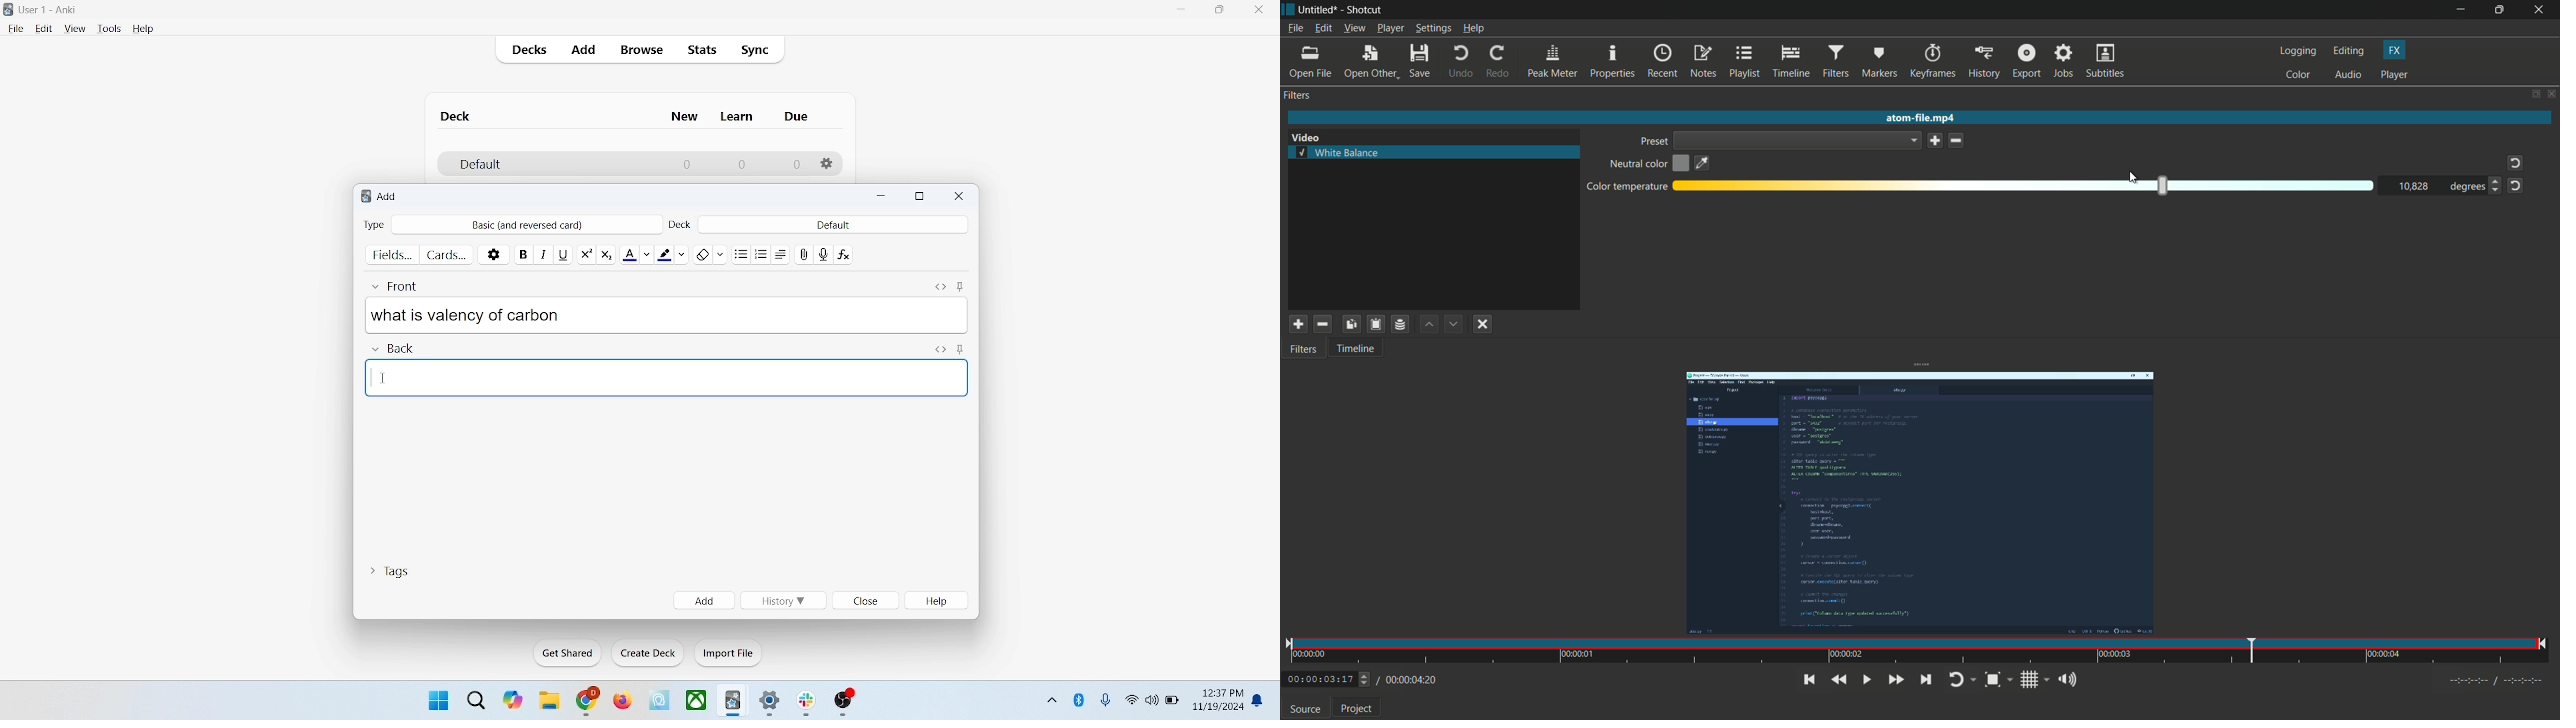 The width and height of the screenshot is (2576, 728). What do you see at coordinates (640, 253) in the screenshot?
I see `text color` at bounding box center [640, 253].